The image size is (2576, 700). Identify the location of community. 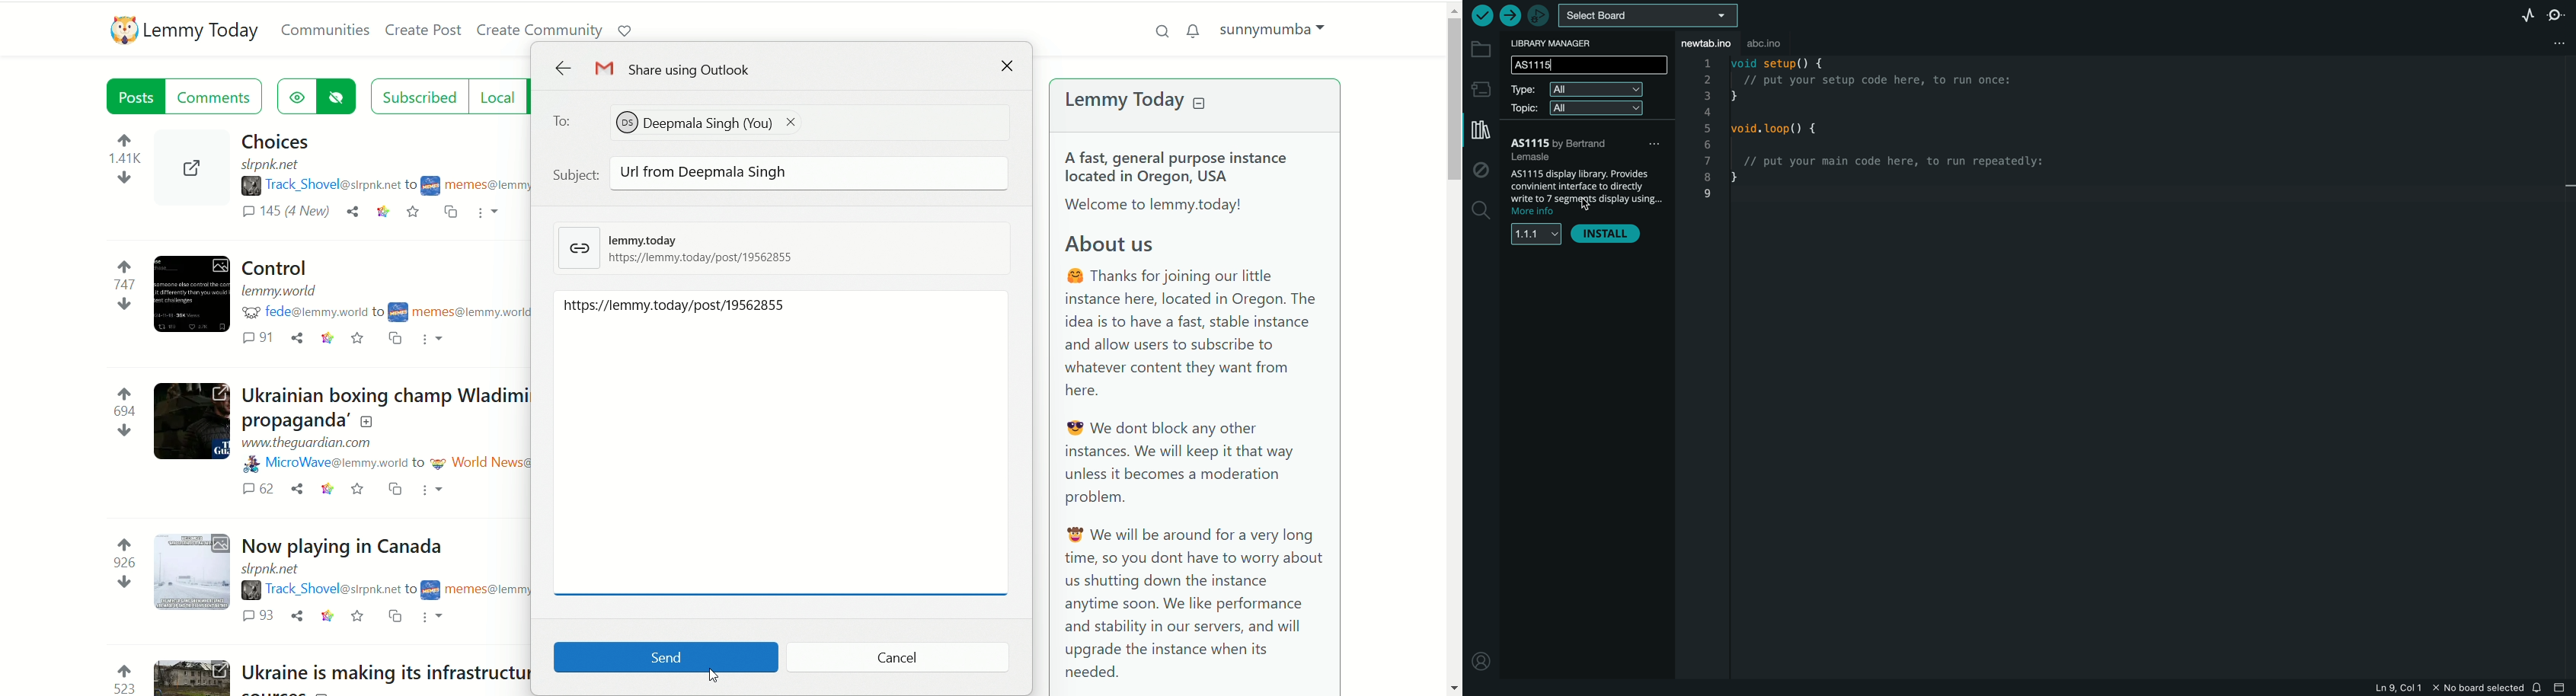
(487, 463).